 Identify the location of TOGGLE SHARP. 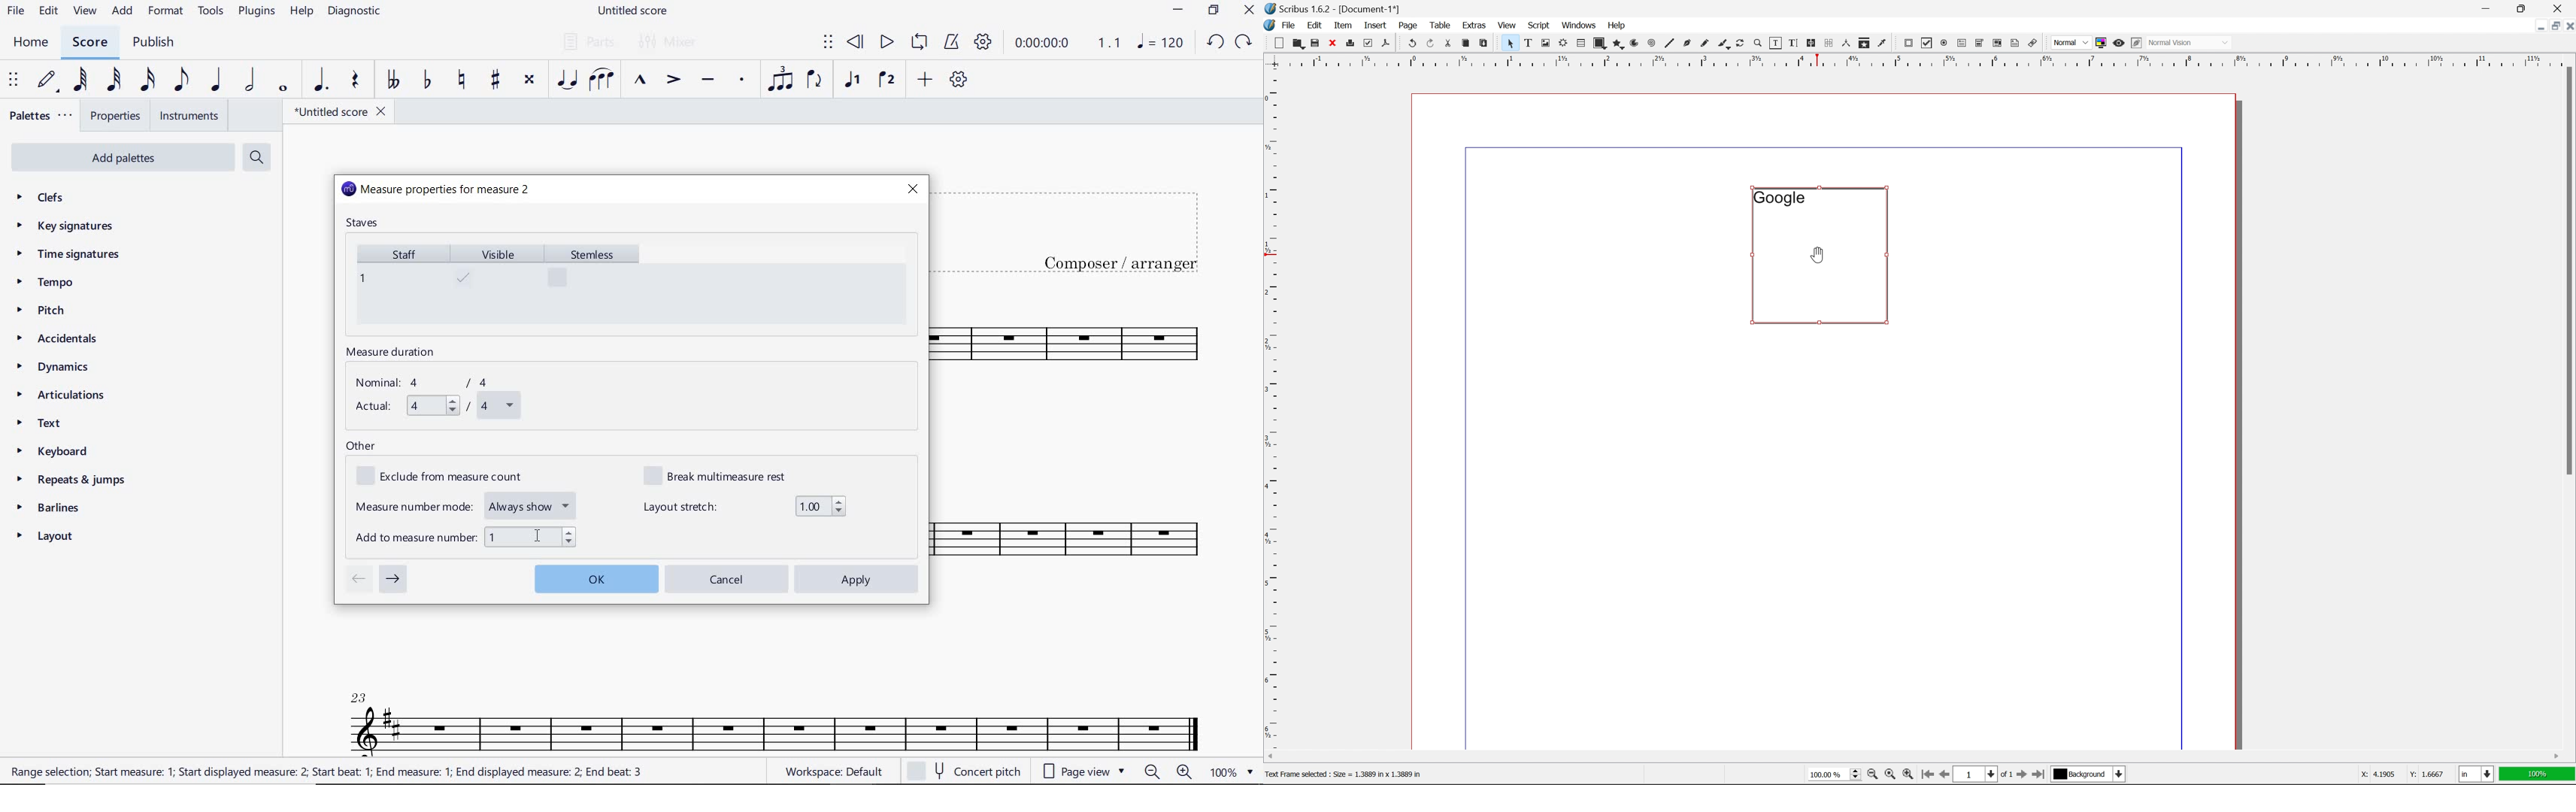
(496, 80).